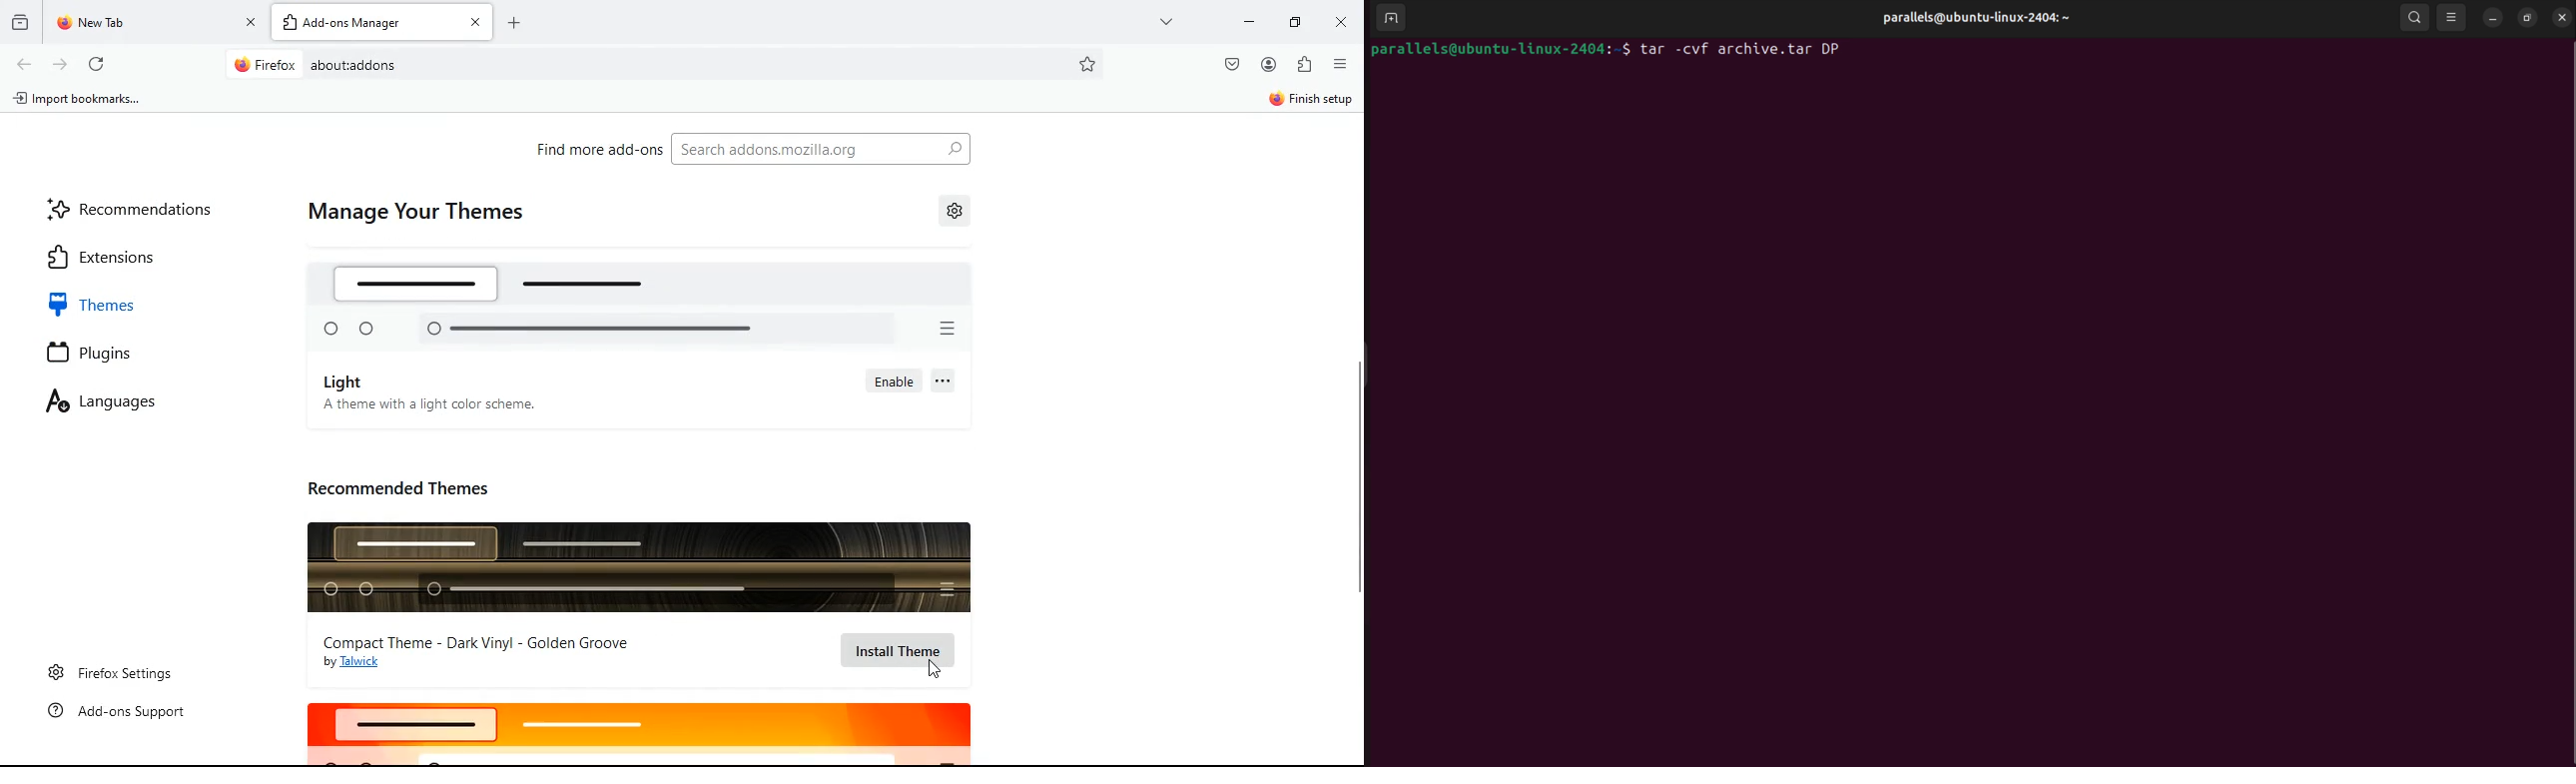  What do you see at coordinates (358, 663) in the screenshot?
I see `by Talwick` at bounding box center [358, 663].